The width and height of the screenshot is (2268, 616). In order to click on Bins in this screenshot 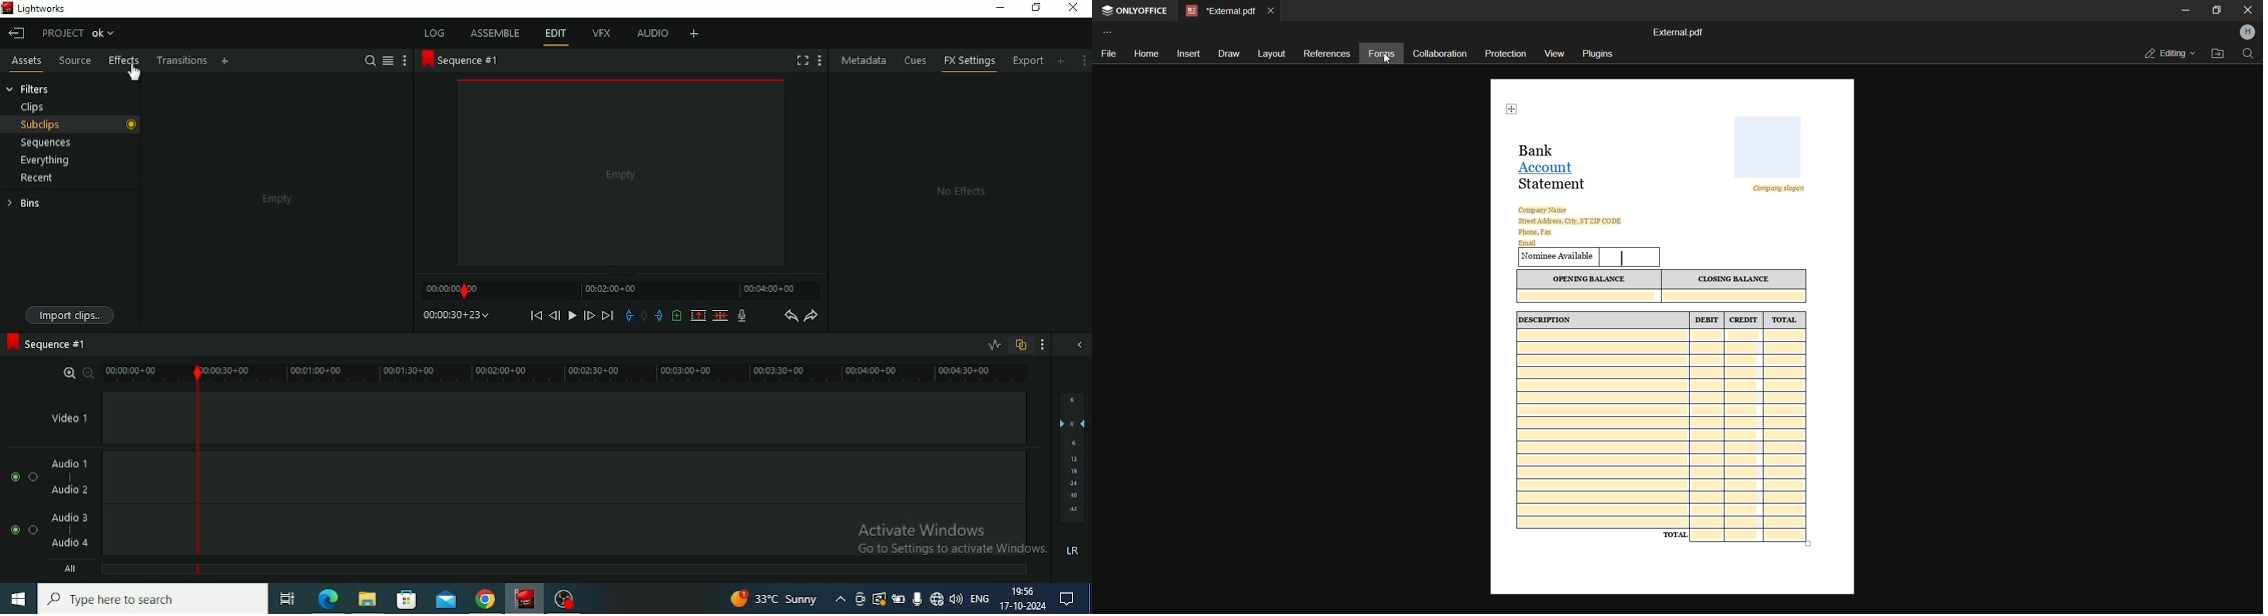, I will do `click(46, 202)`.